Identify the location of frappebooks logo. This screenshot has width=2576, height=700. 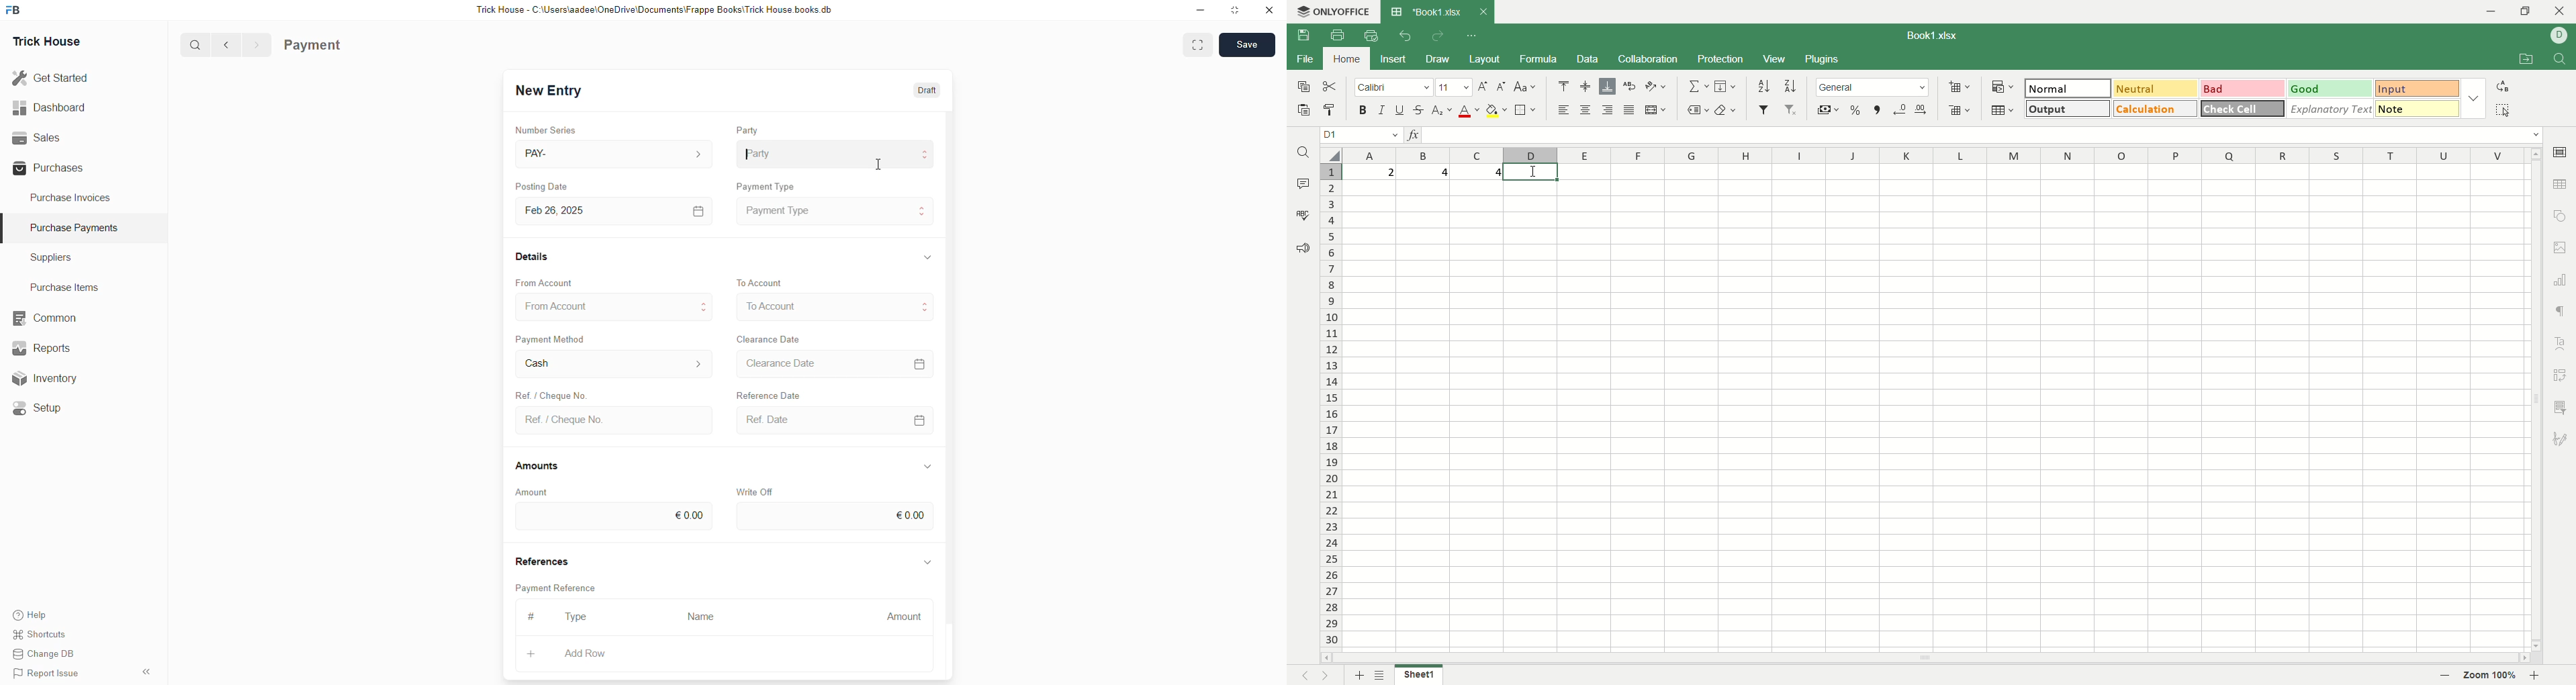
(15, 8).